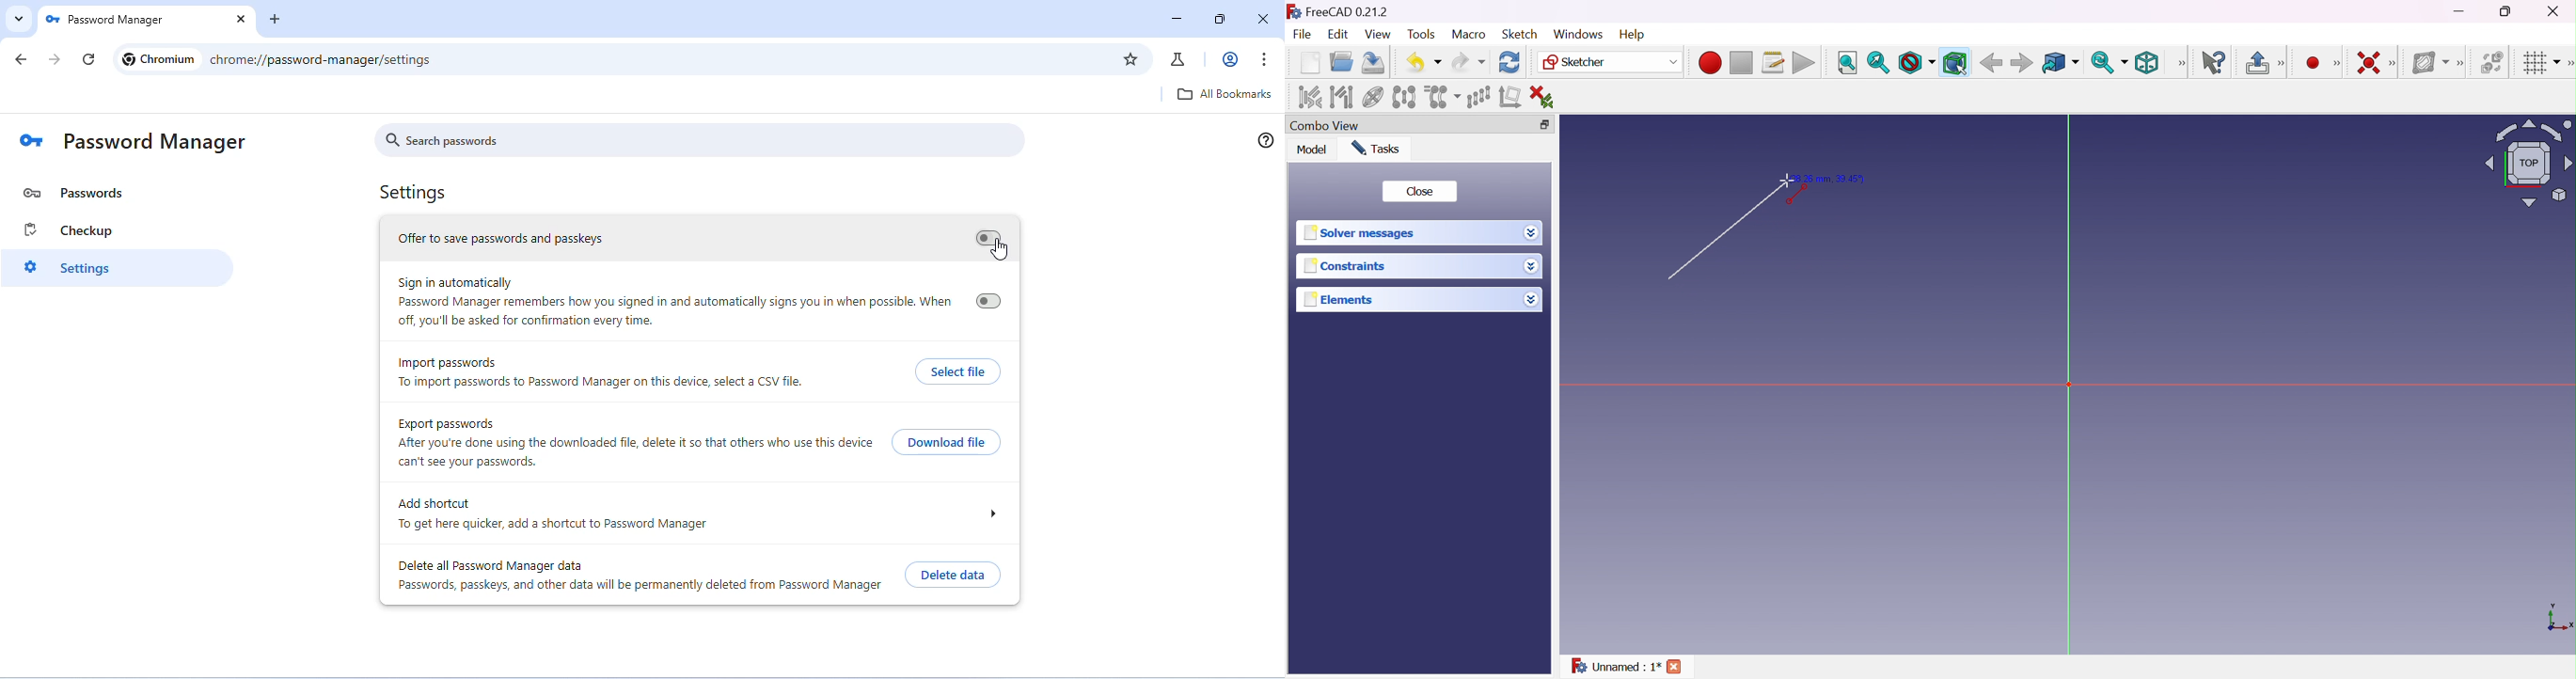  I want to click on select file, so click(959, 371).